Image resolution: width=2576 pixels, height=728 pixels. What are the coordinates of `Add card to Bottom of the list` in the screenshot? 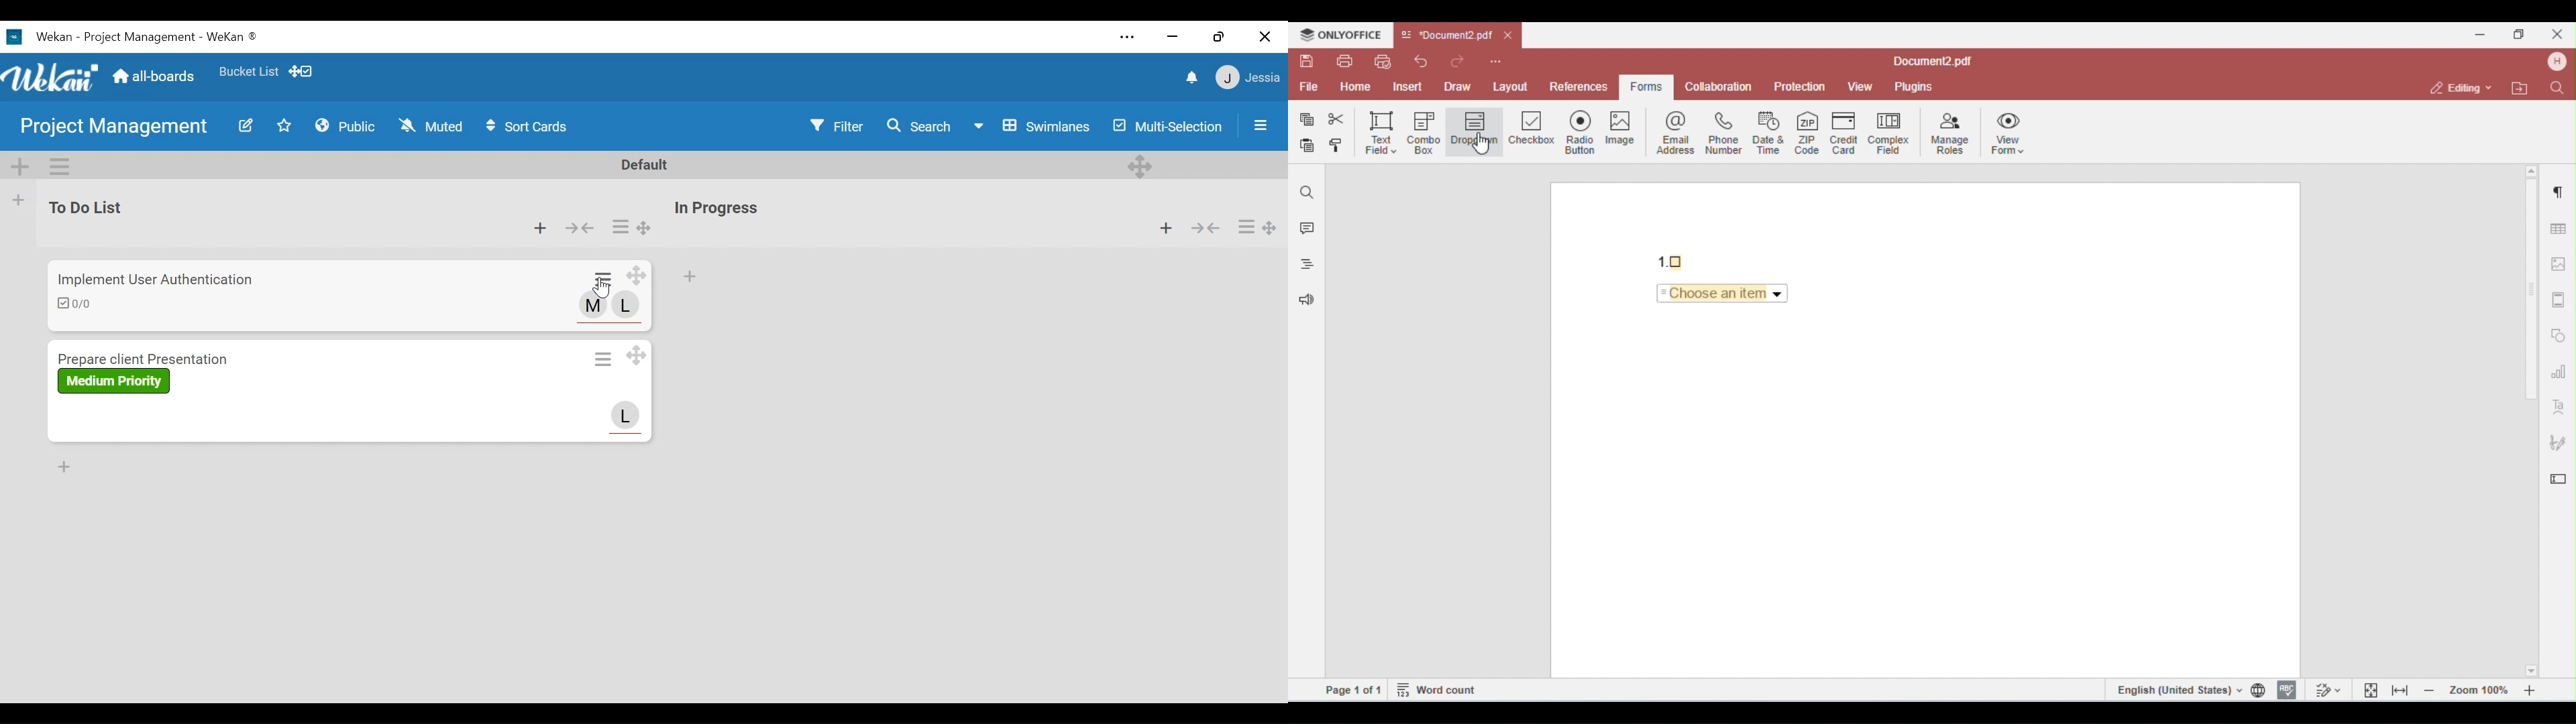 It's located at (63, 467).